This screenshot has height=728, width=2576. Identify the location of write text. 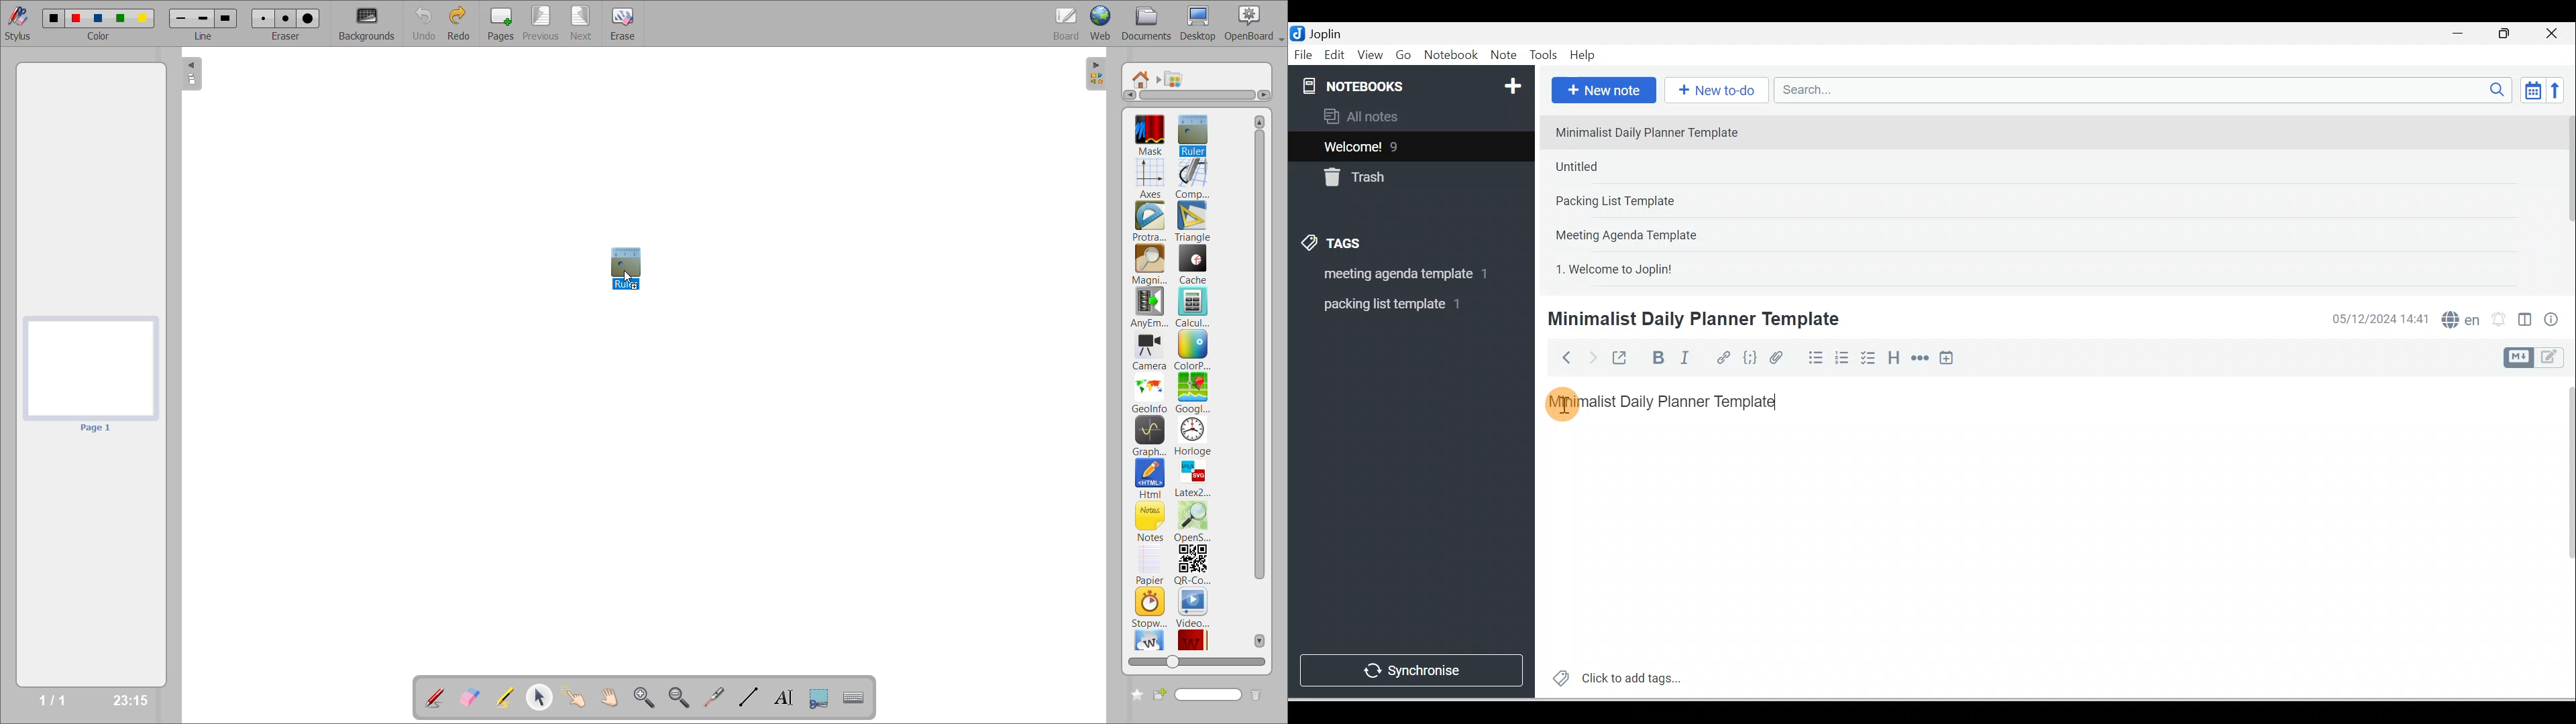
(783, 697).